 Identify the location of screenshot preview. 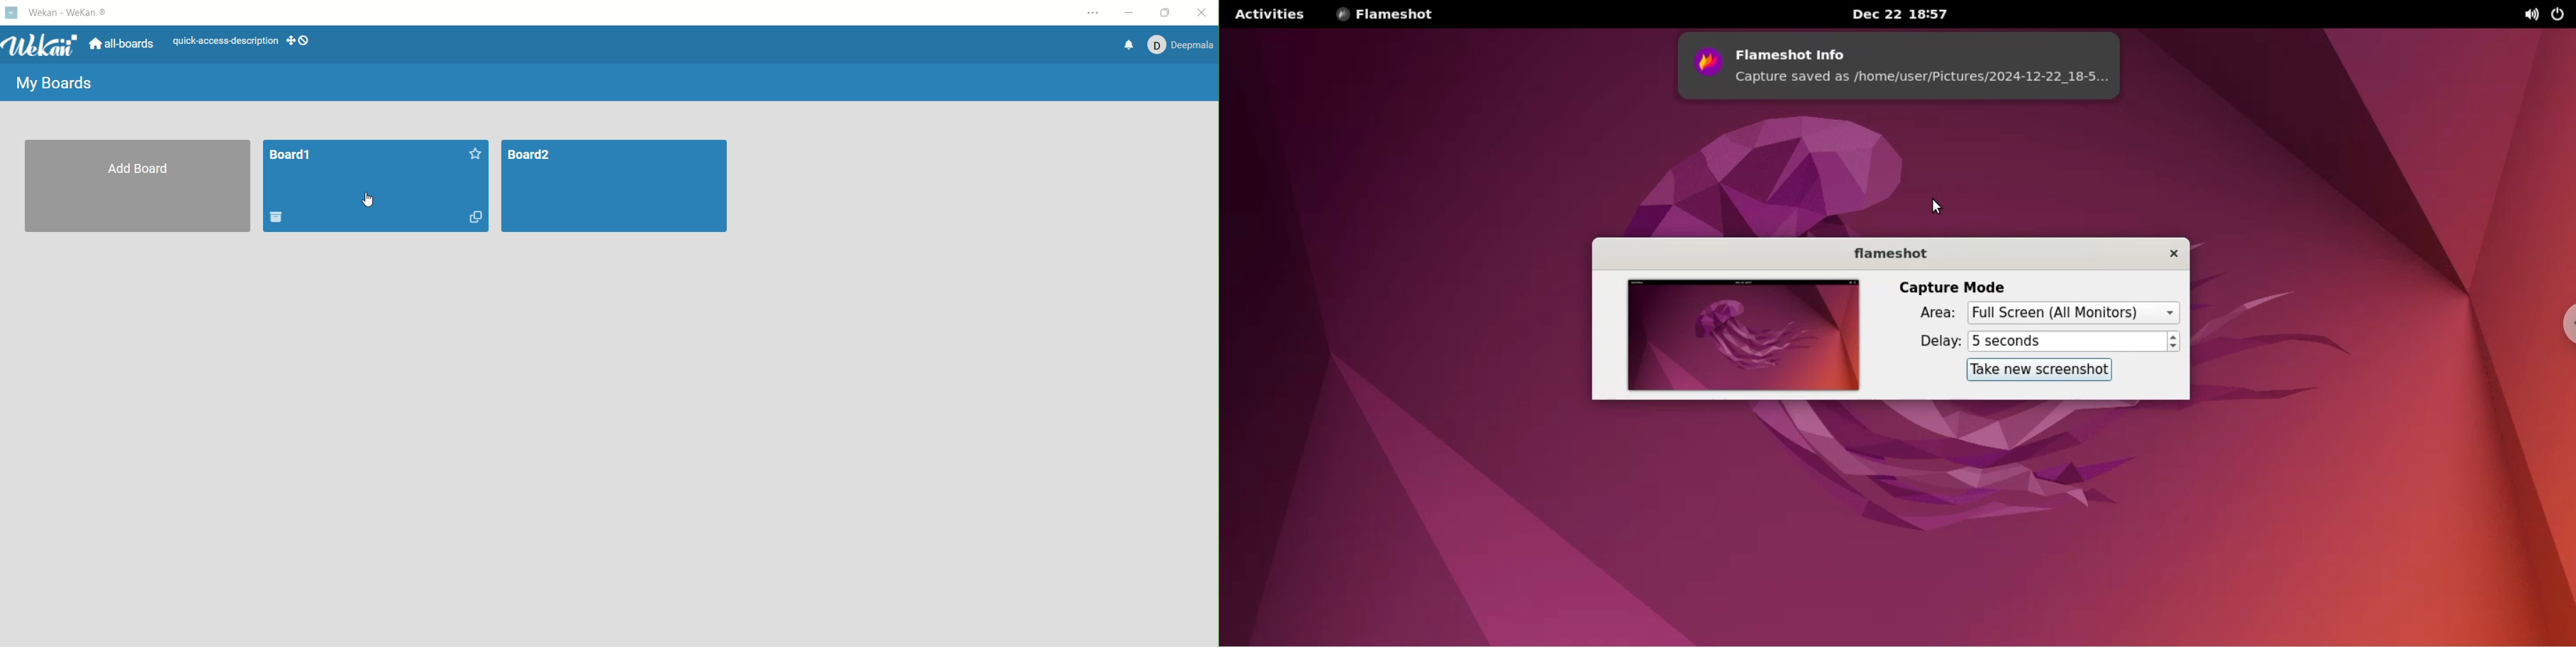
(1740, 336).